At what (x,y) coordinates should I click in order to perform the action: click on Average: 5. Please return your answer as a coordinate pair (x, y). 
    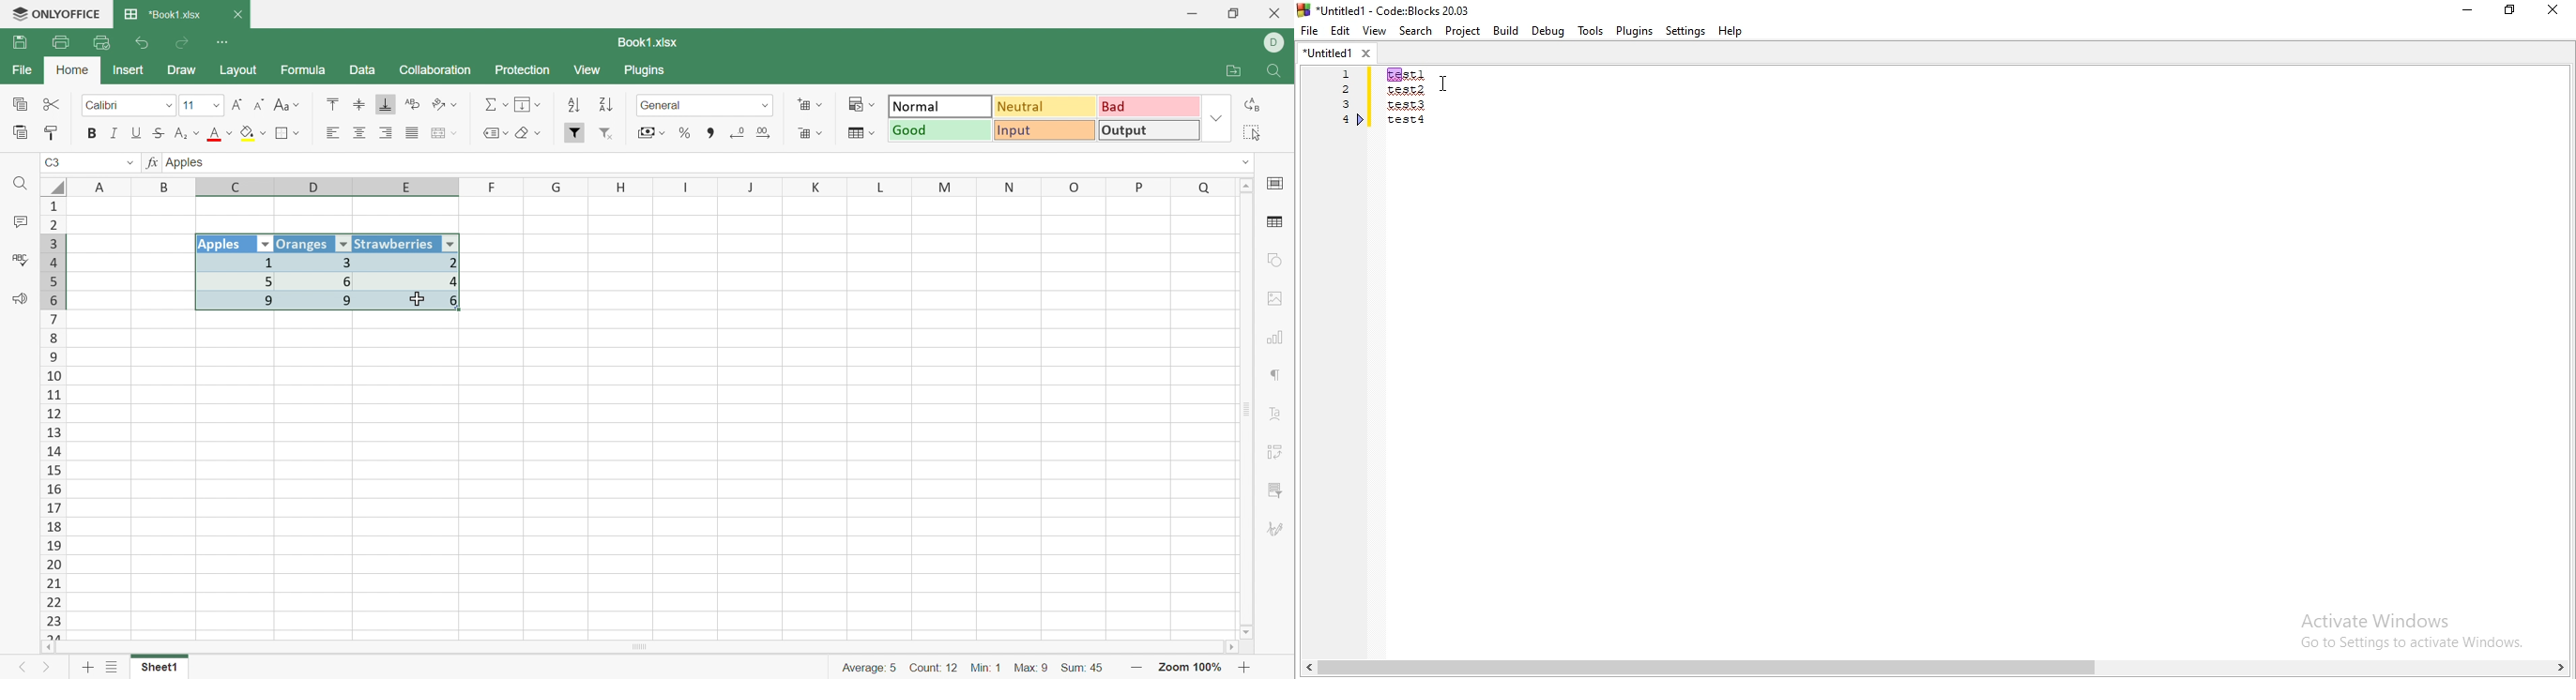
    Looking at the image, I should click on (863, 666).